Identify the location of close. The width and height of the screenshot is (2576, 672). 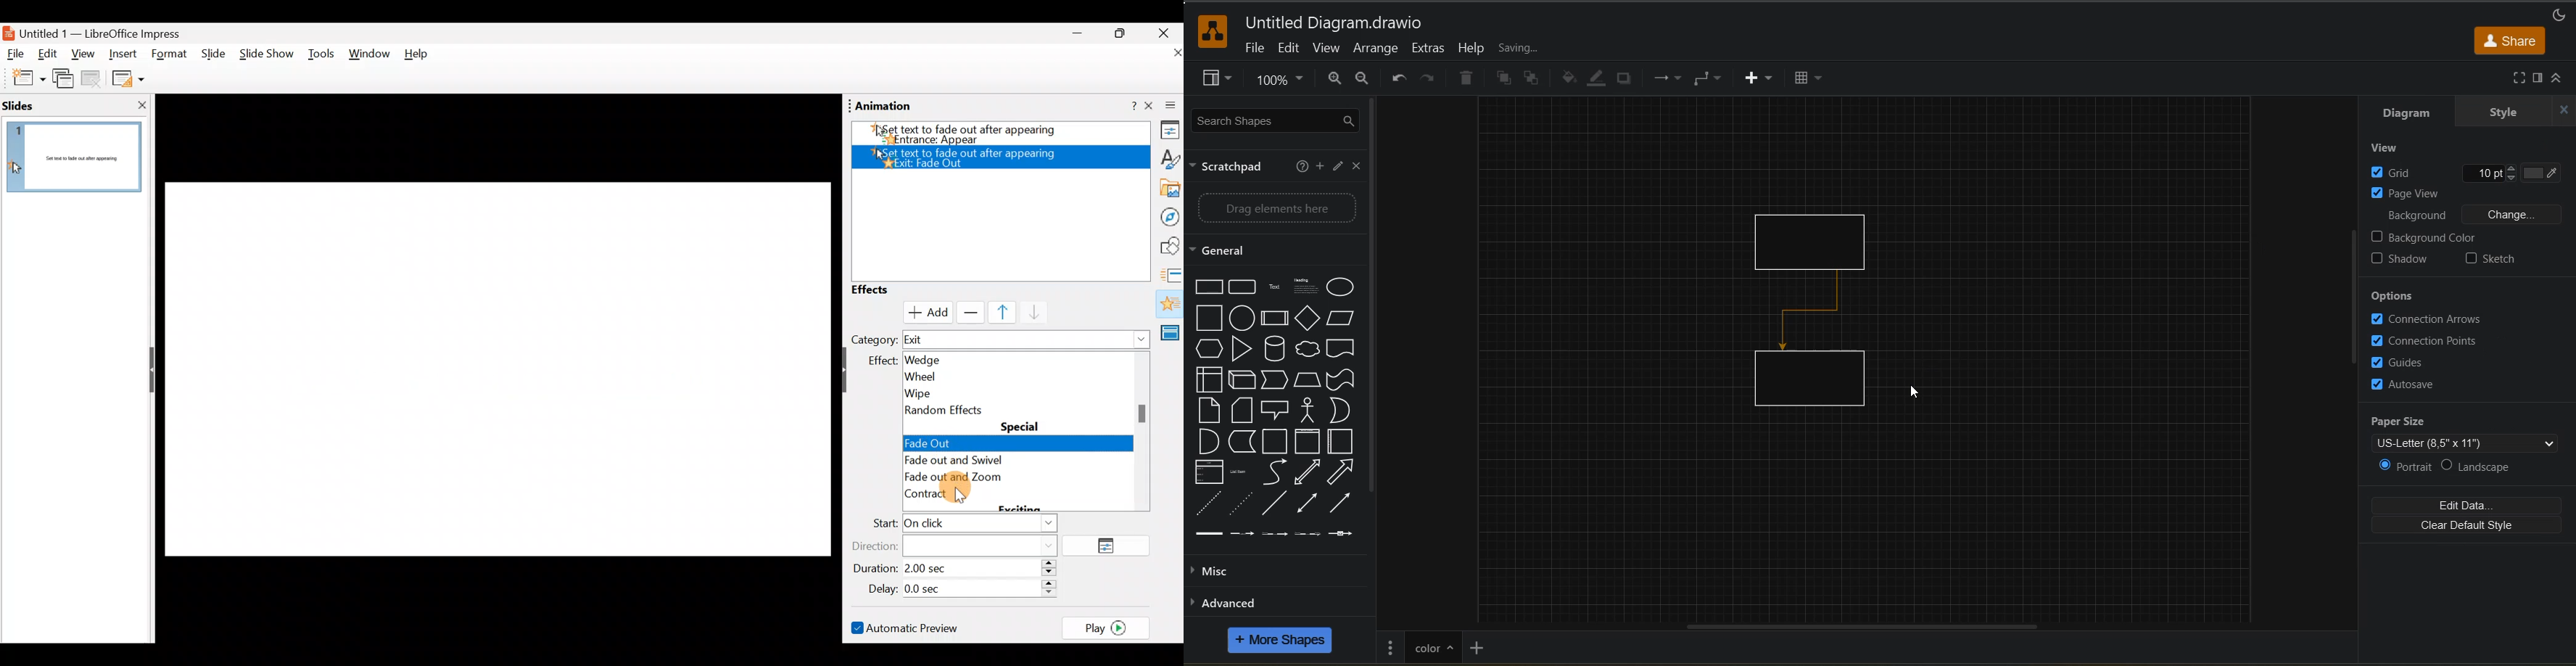
(1358, 168).